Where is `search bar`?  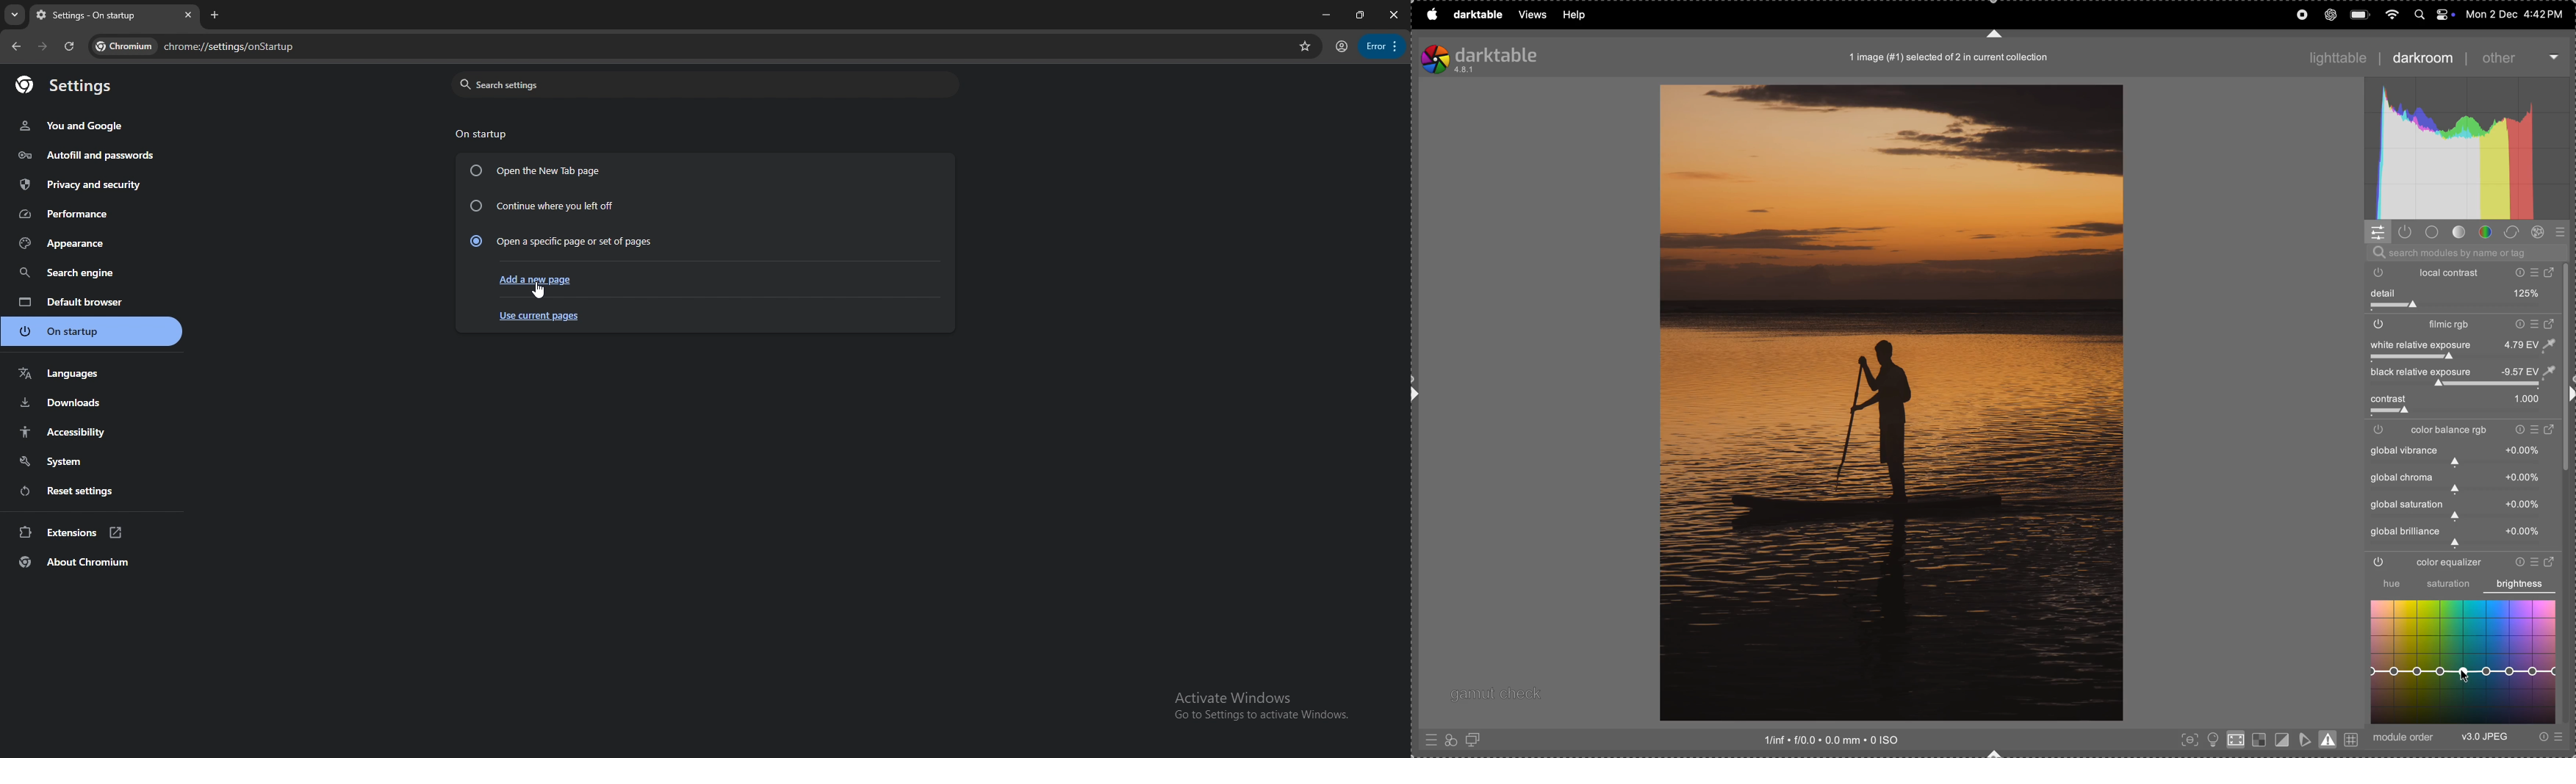
search bar is located at coordinates (722, 48).